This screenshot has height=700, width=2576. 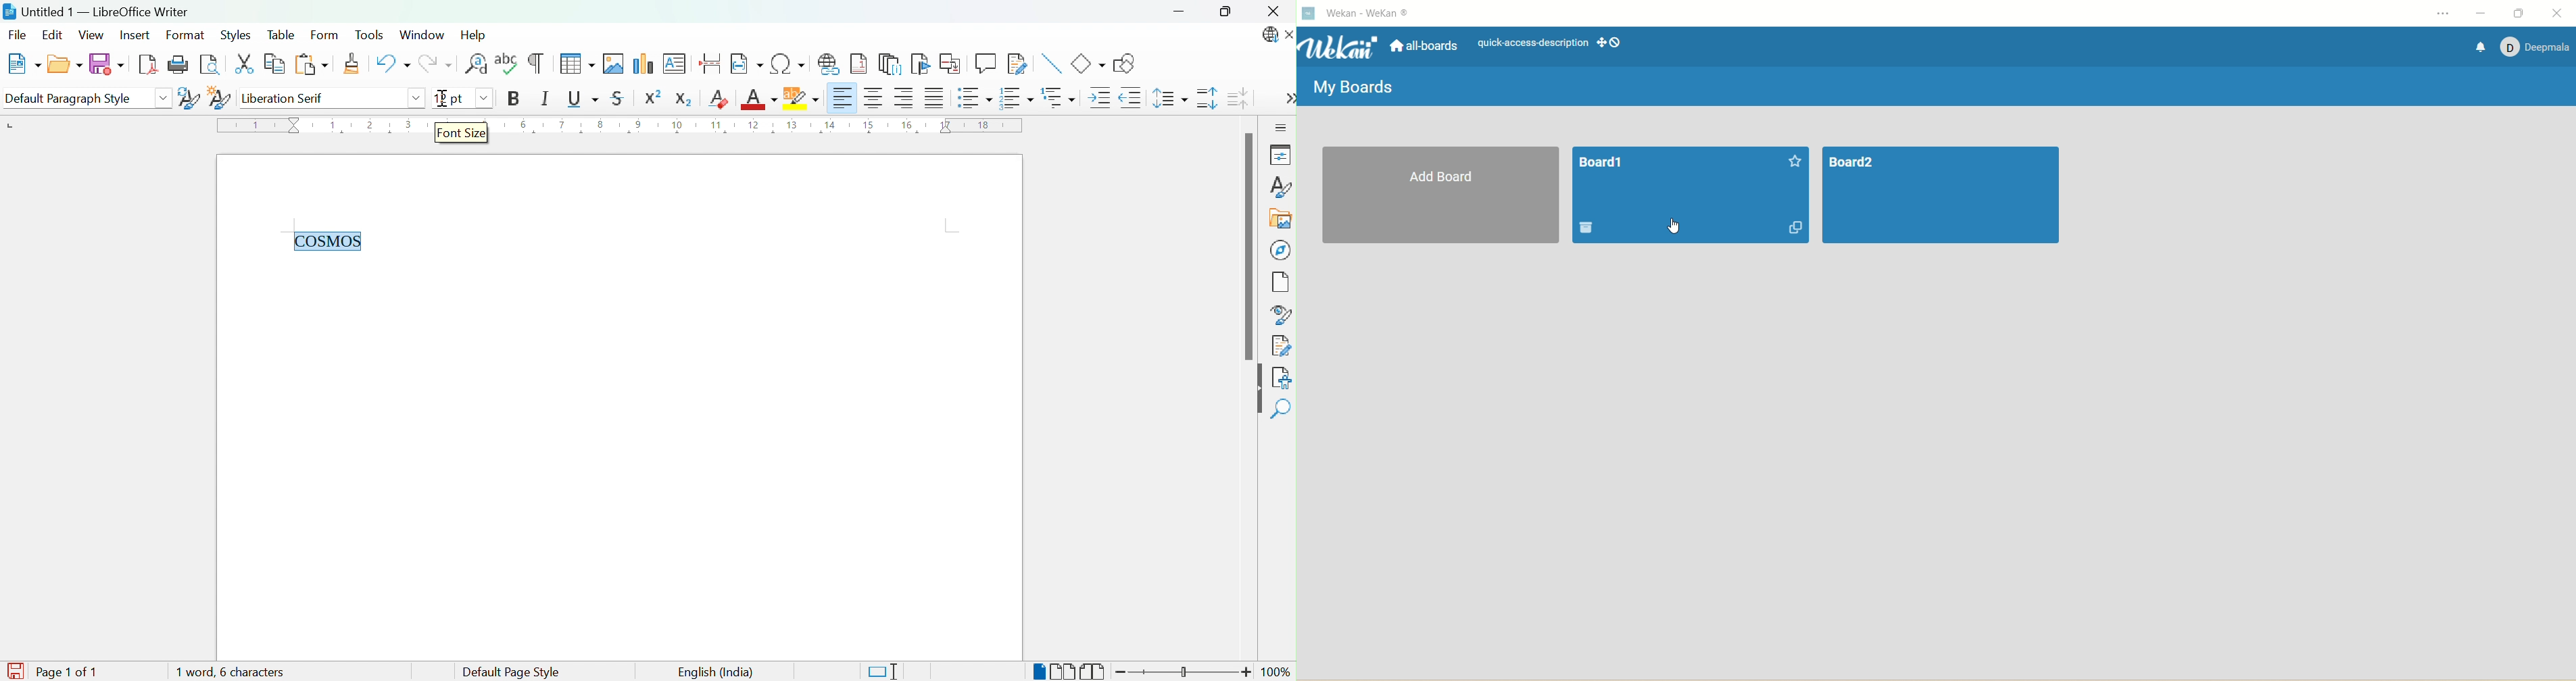 What do you see at coordinates (1093, 672) in the screenshot?
I see `Book view` at bounding box center [1093, 672].